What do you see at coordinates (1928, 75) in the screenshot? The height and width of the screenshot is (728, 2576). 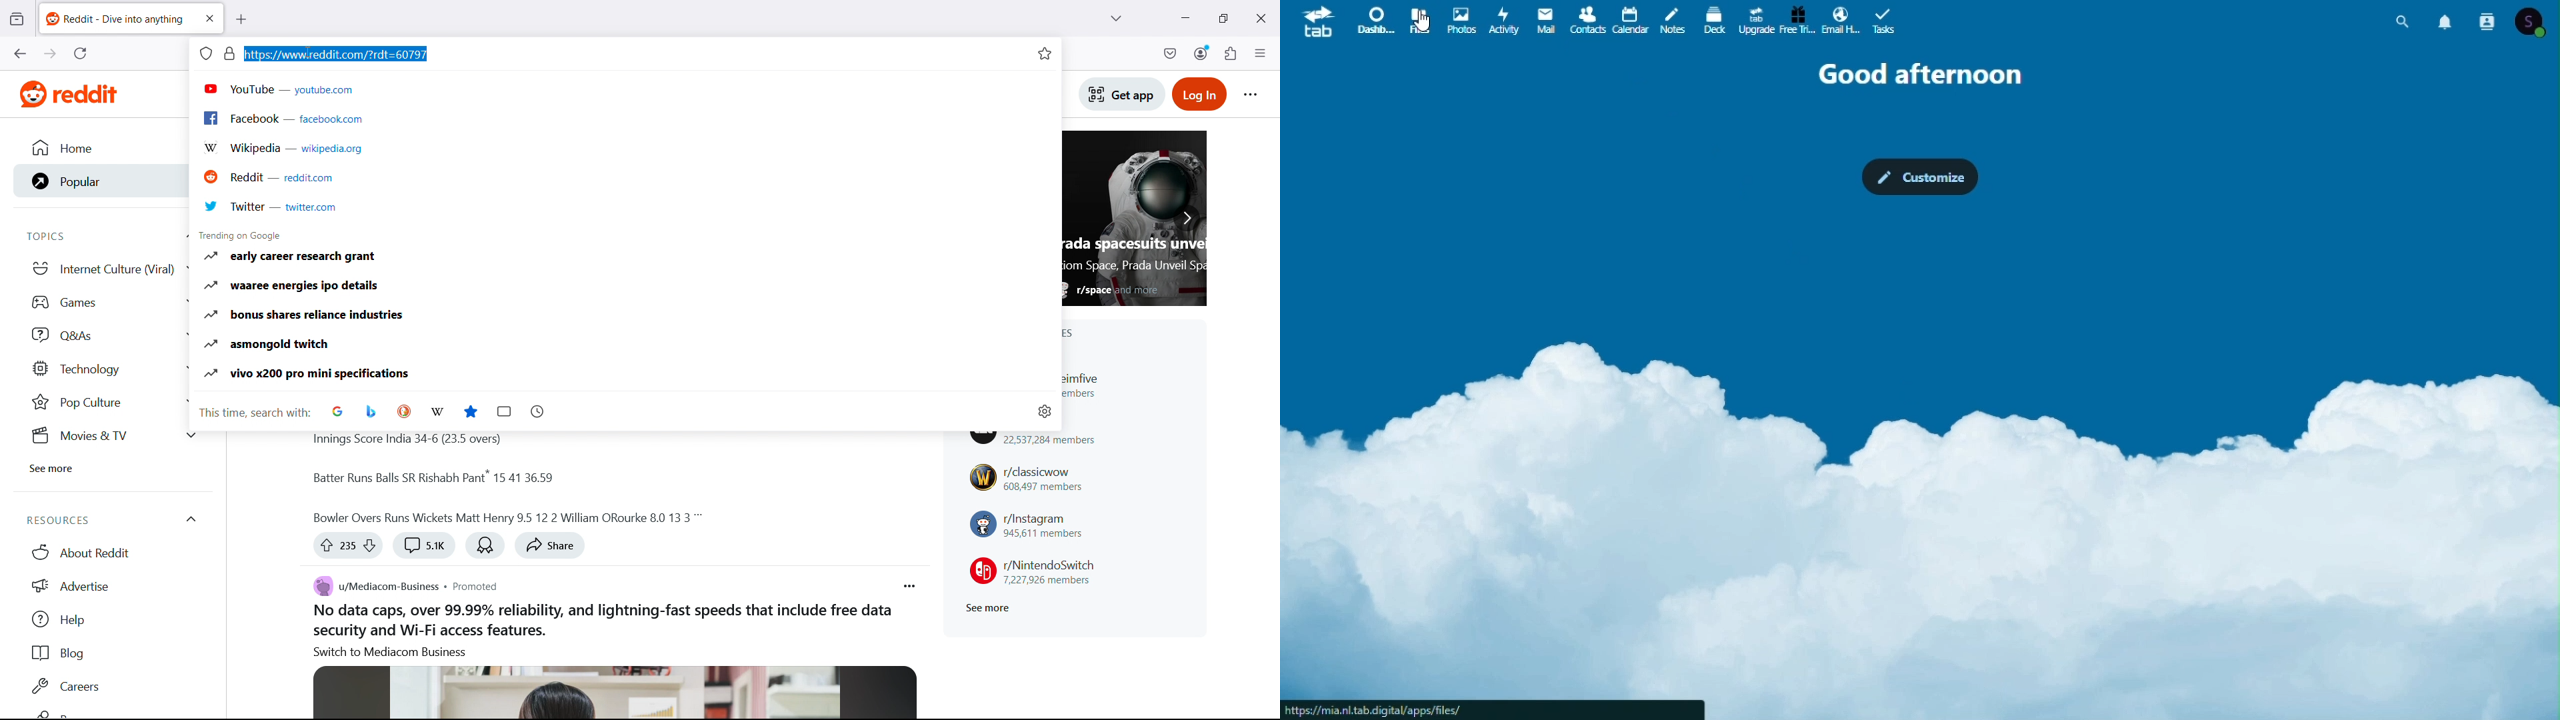 I see `good afternoon` at bounding box center [1928, 75].